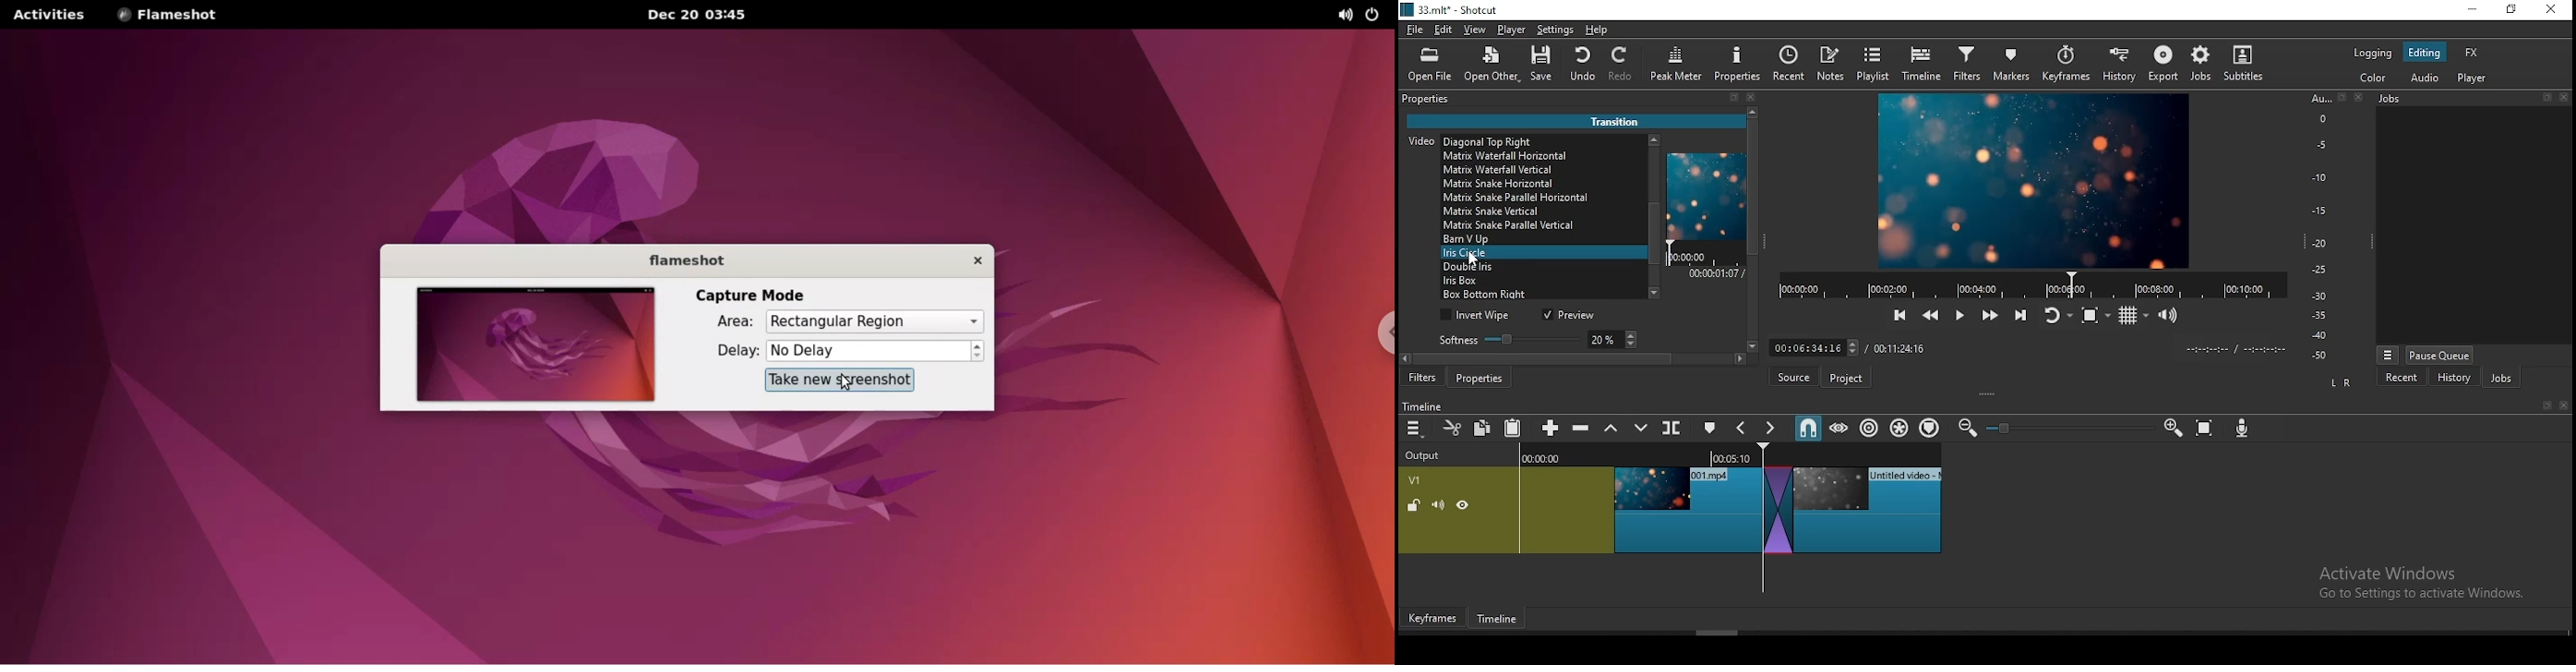  Describe the element at coordinates (2066, 65) in the screenshot. I see `keyframes` at that location.